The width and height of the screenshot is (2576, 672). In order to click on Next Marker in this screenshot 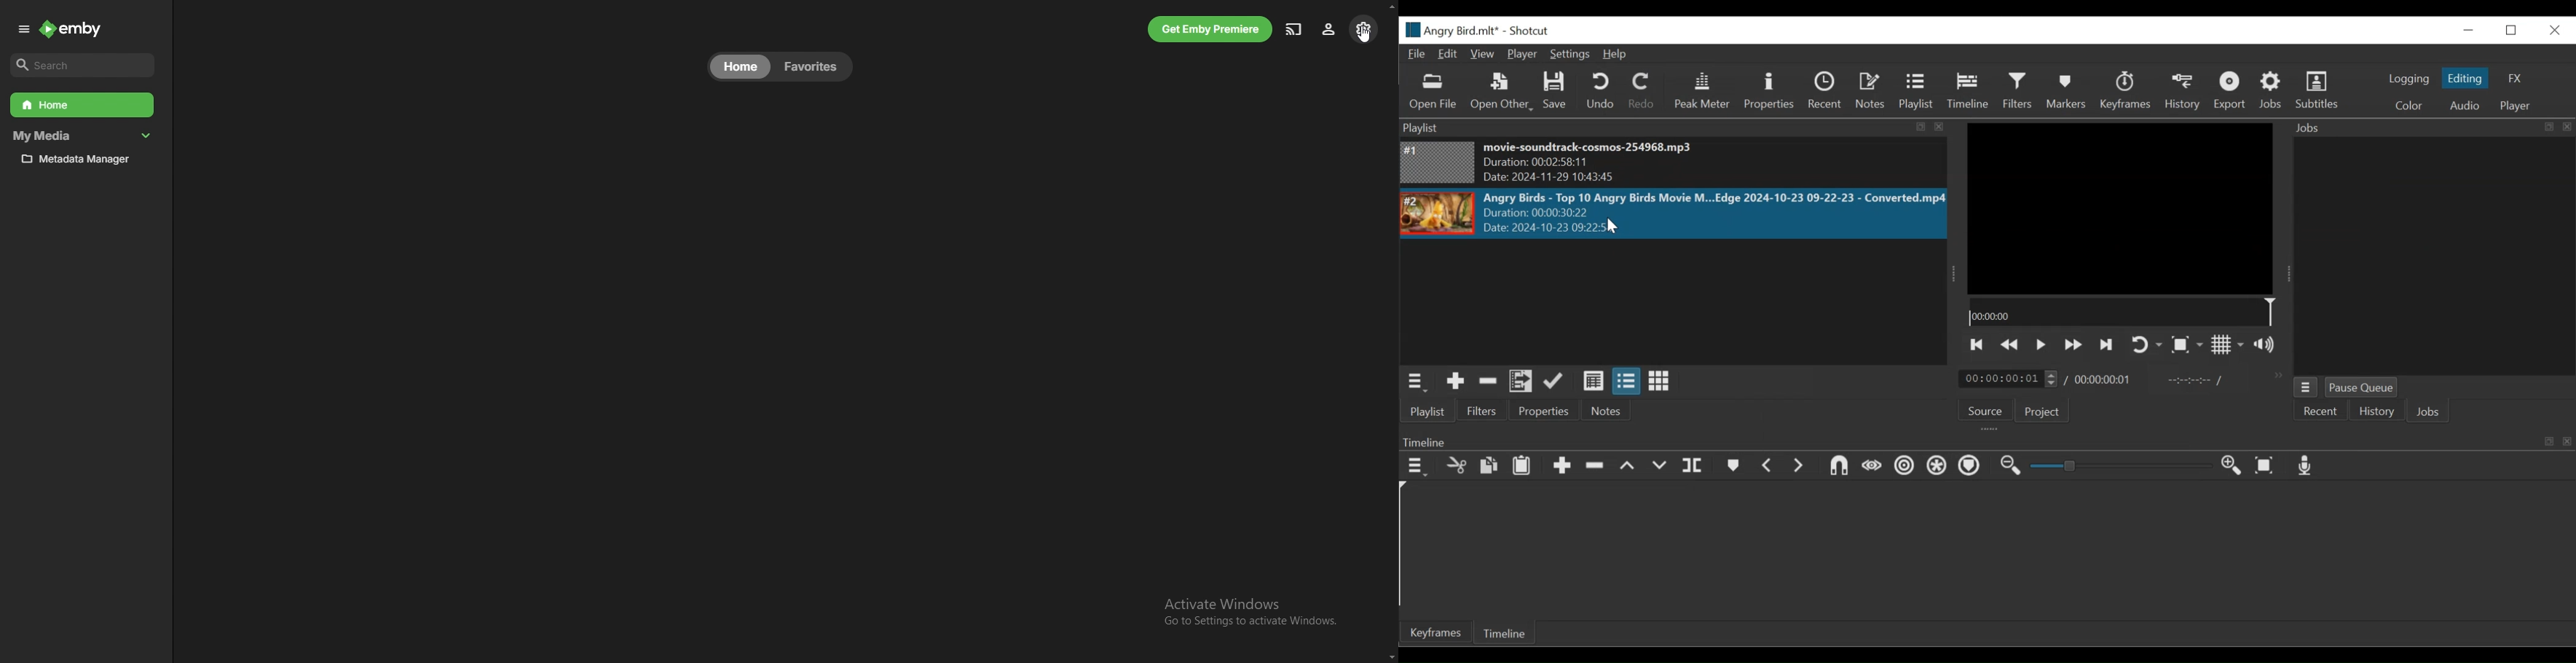, I will do `click(1797, 466)`.